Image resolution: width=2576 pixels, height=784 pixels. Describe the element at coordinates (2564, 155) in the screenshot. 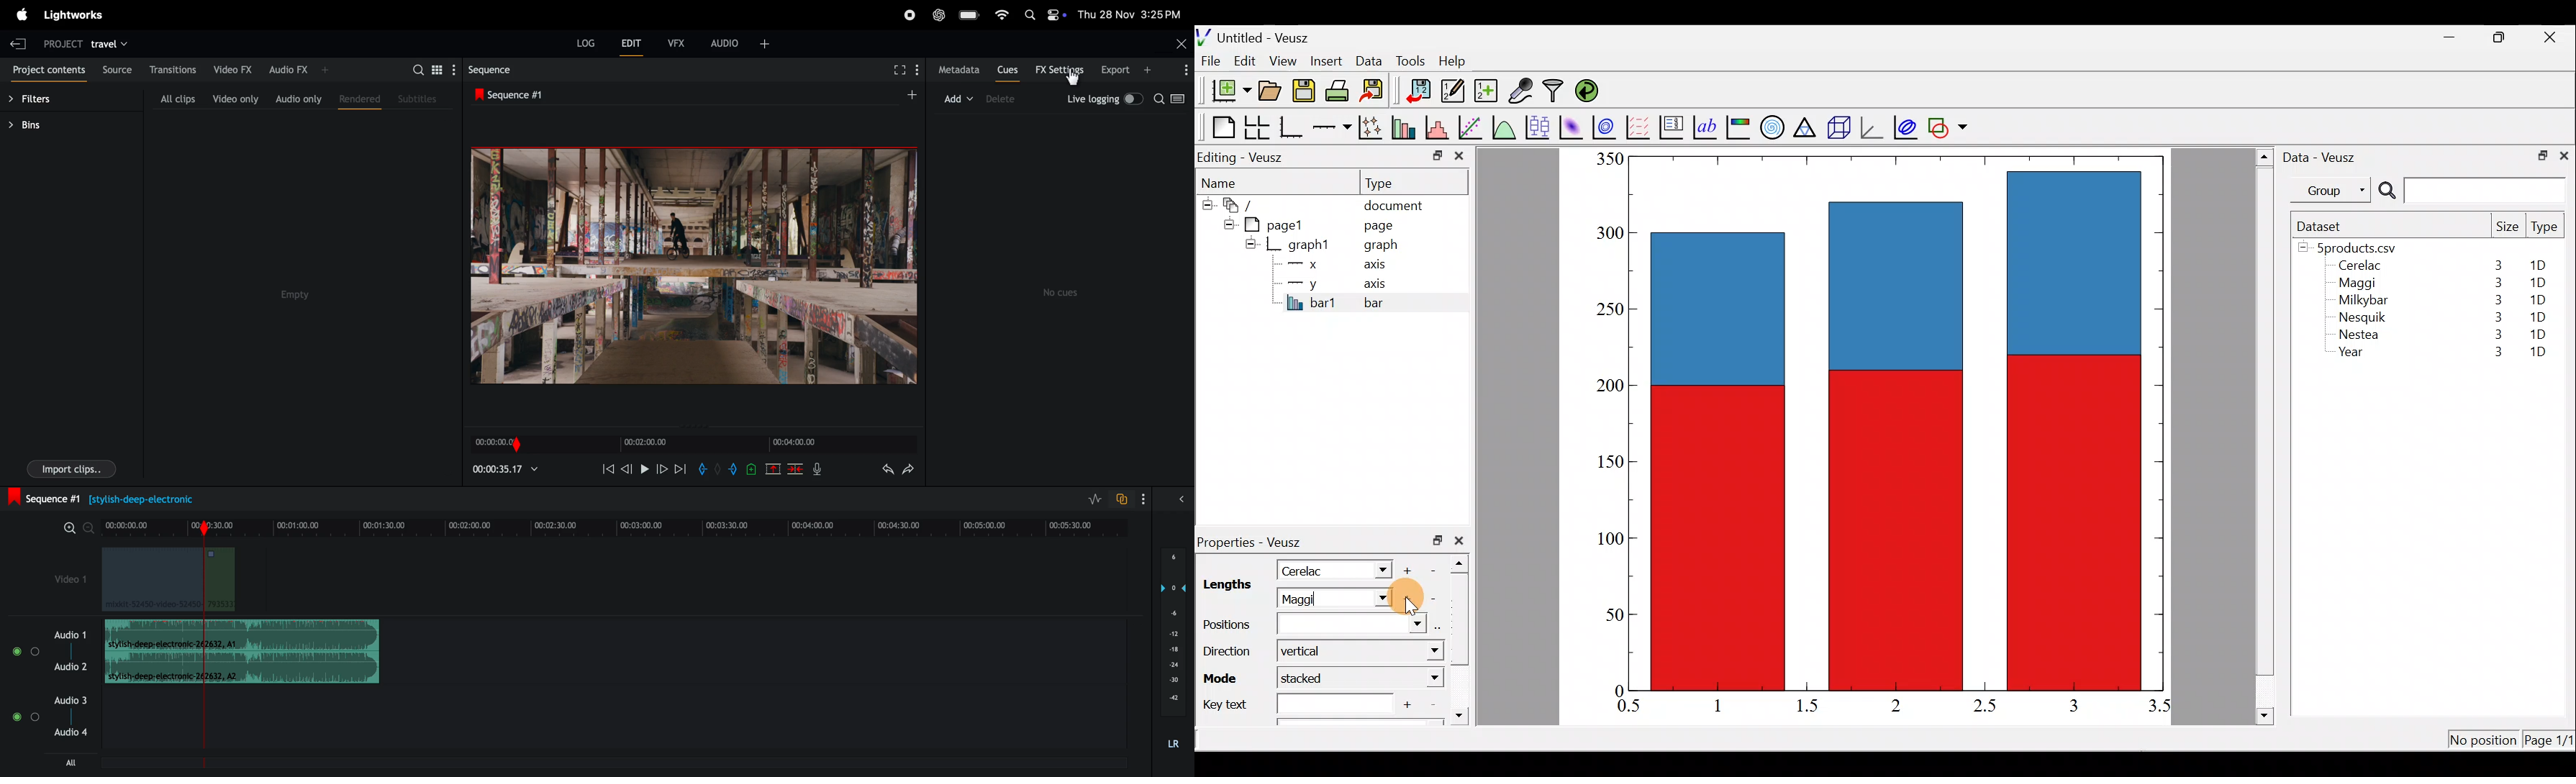

I see `close` at that location.